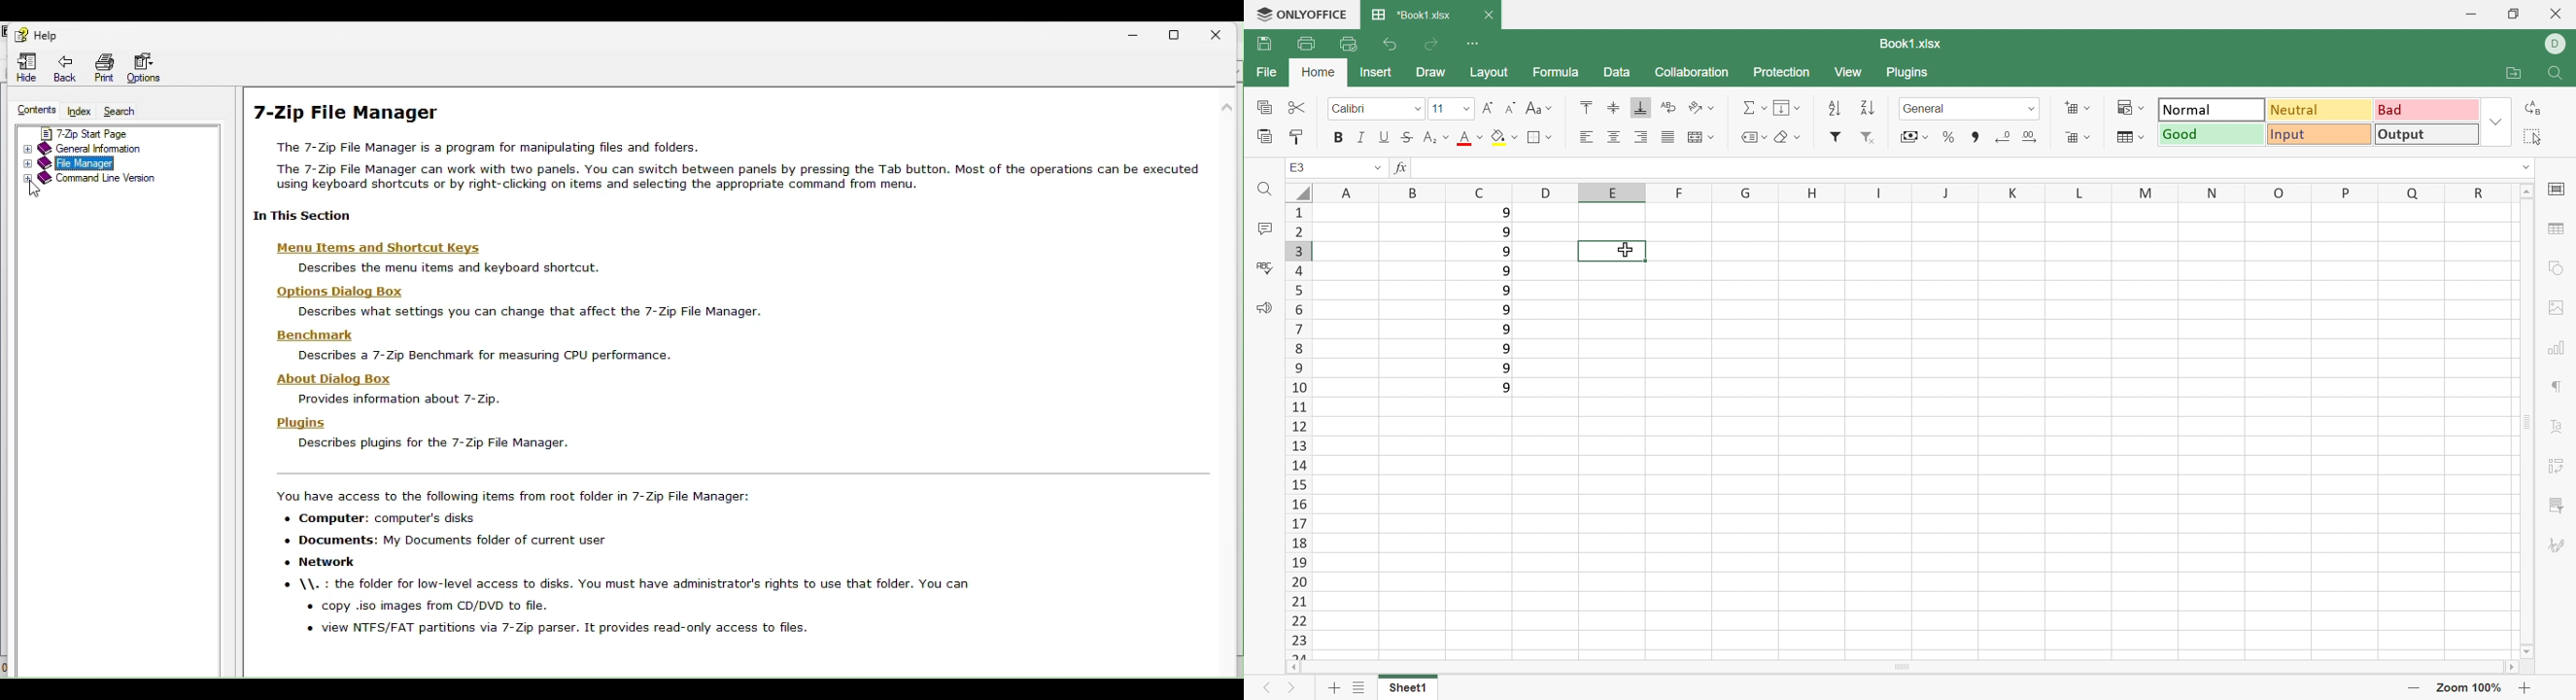  What do you see at coordinates (1270, 72) in the screenshot?
I see `File` at bounding box center [1270, 72].